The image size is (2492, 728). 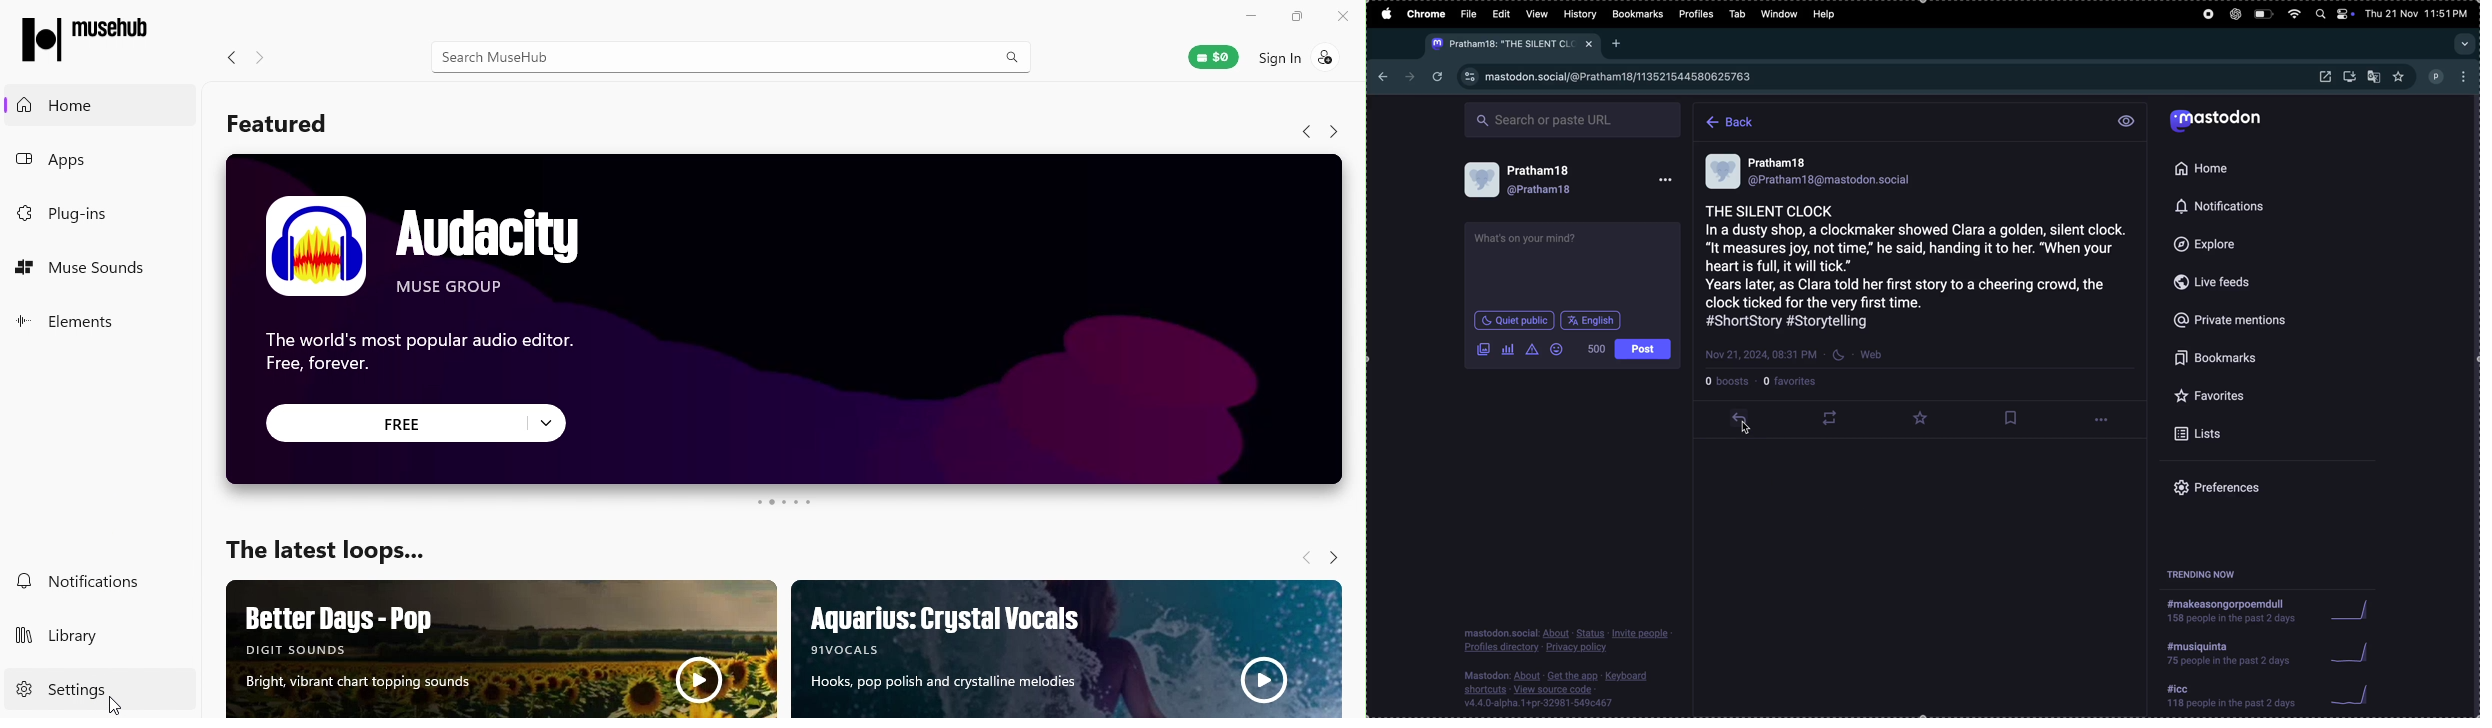 I want to click on post, so click(x=1641, y=349).